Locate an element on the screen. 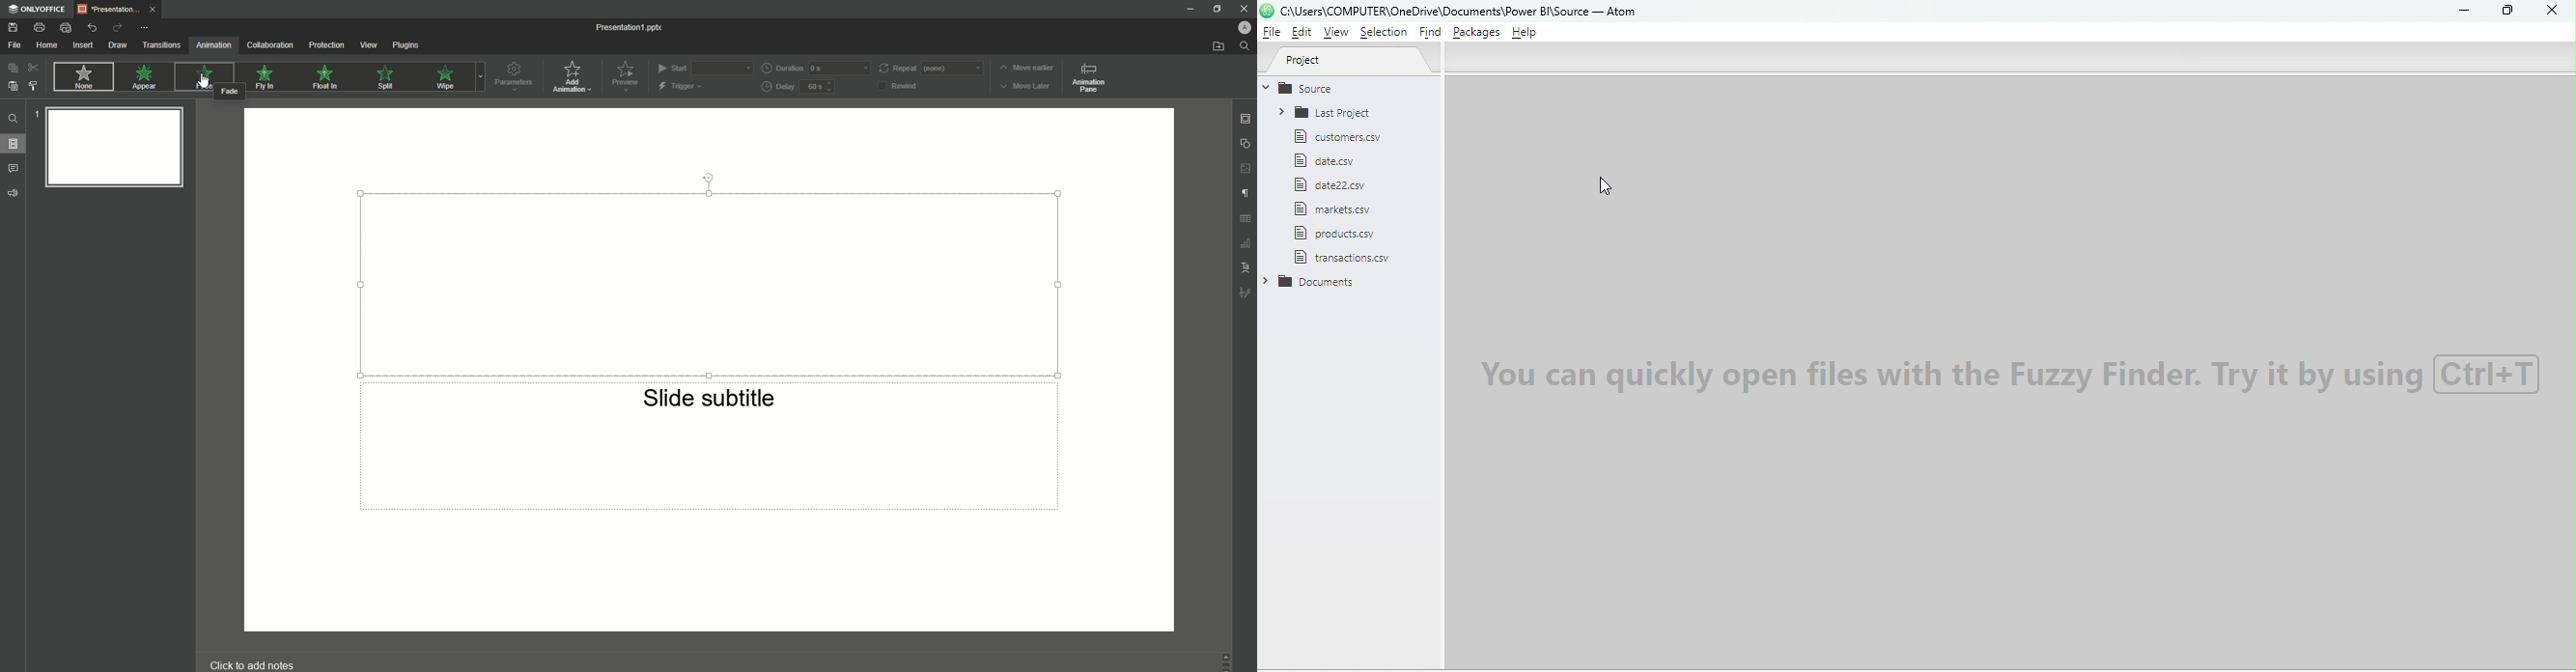  Chart Settings is located at coordinates (1245, 245).